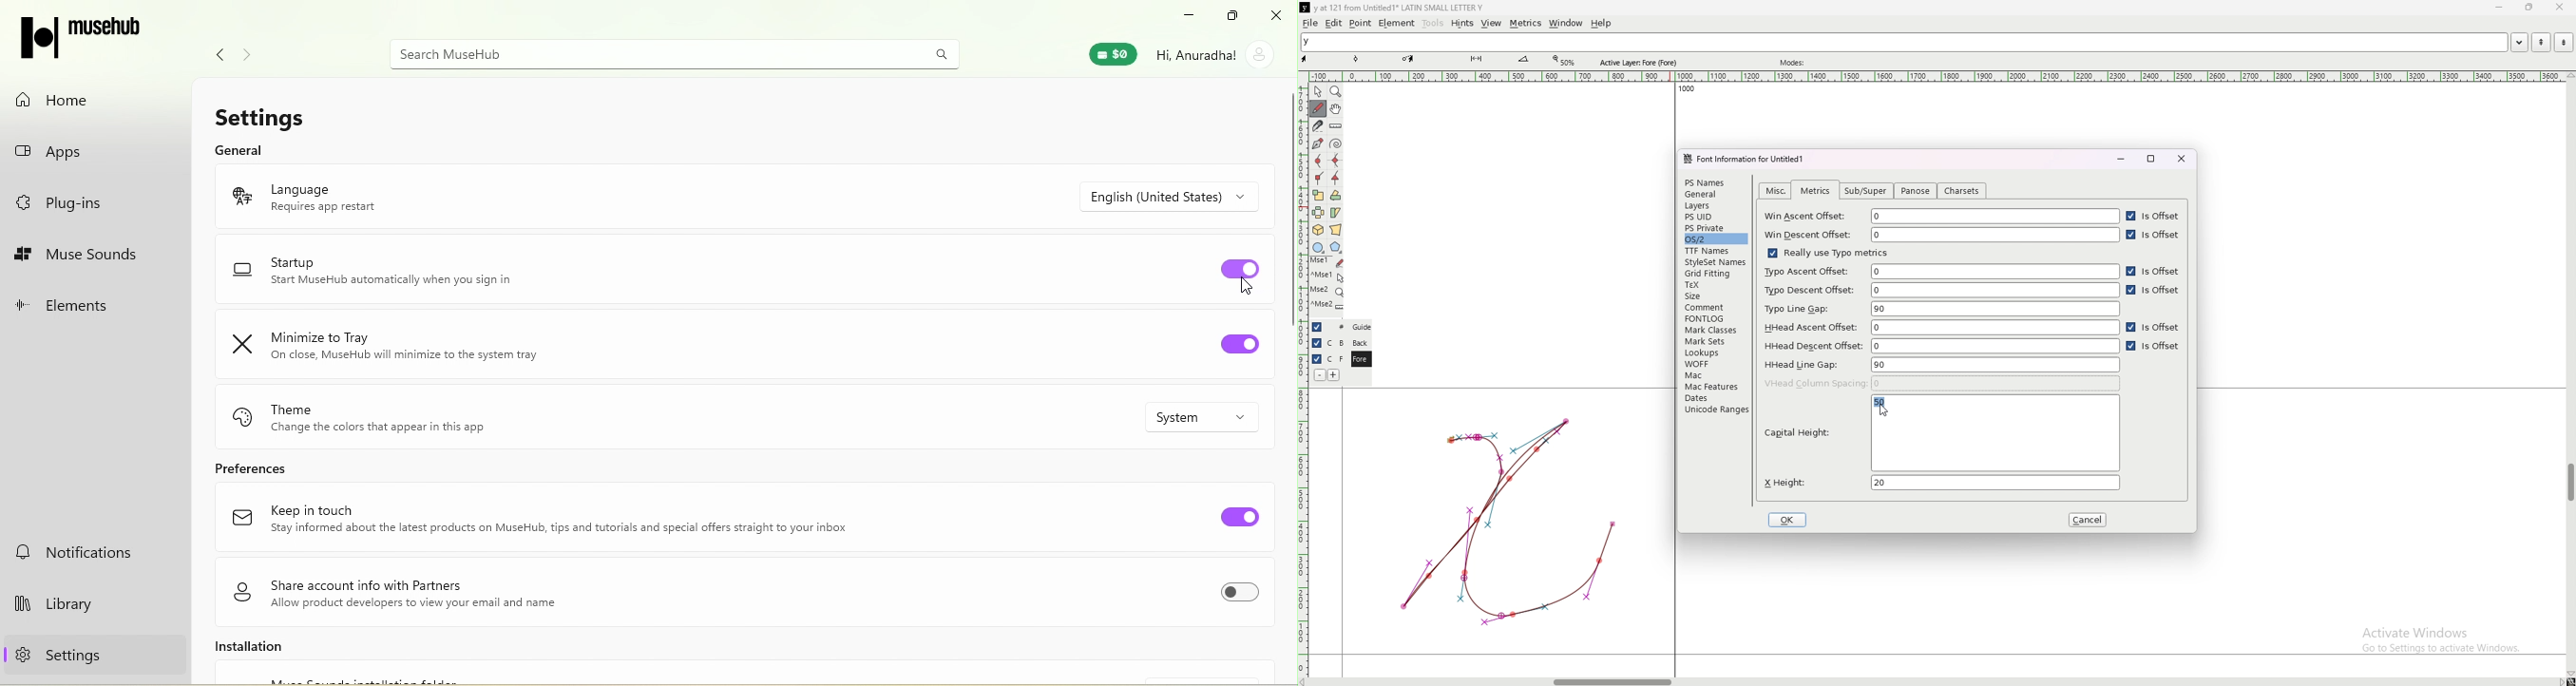 The height and width of the screenshot is (700, 2576). What do you see at coordinates (1601, 23) in the screenshot?
I see `help` at bounding box center [1601, 23].